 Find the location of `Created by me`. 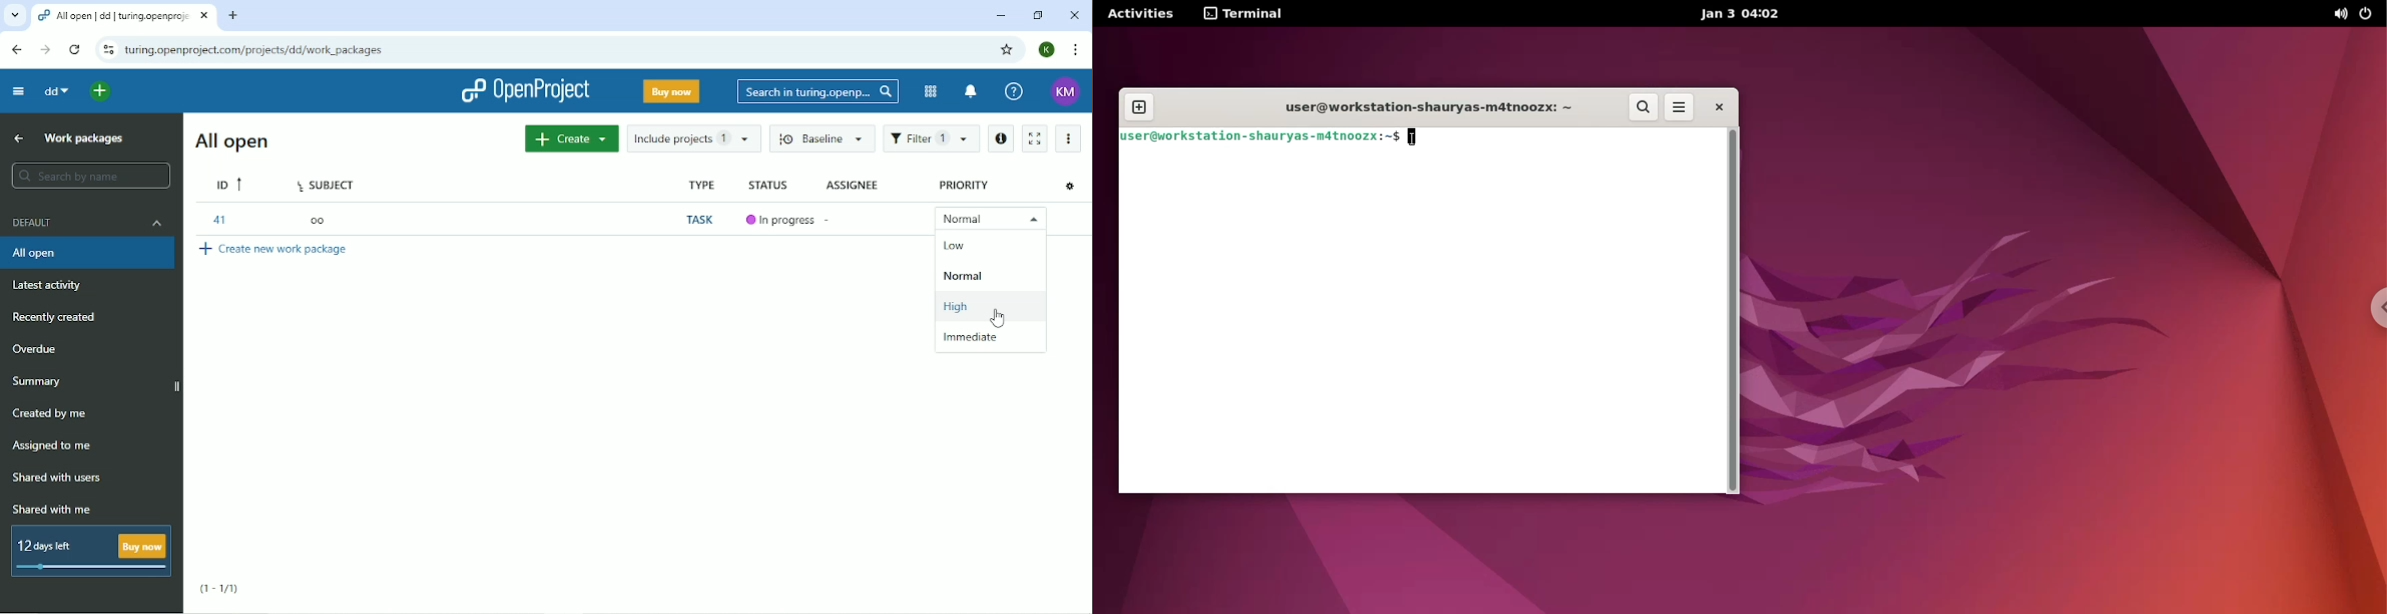

Created by me is located at coordinates (54, 414).